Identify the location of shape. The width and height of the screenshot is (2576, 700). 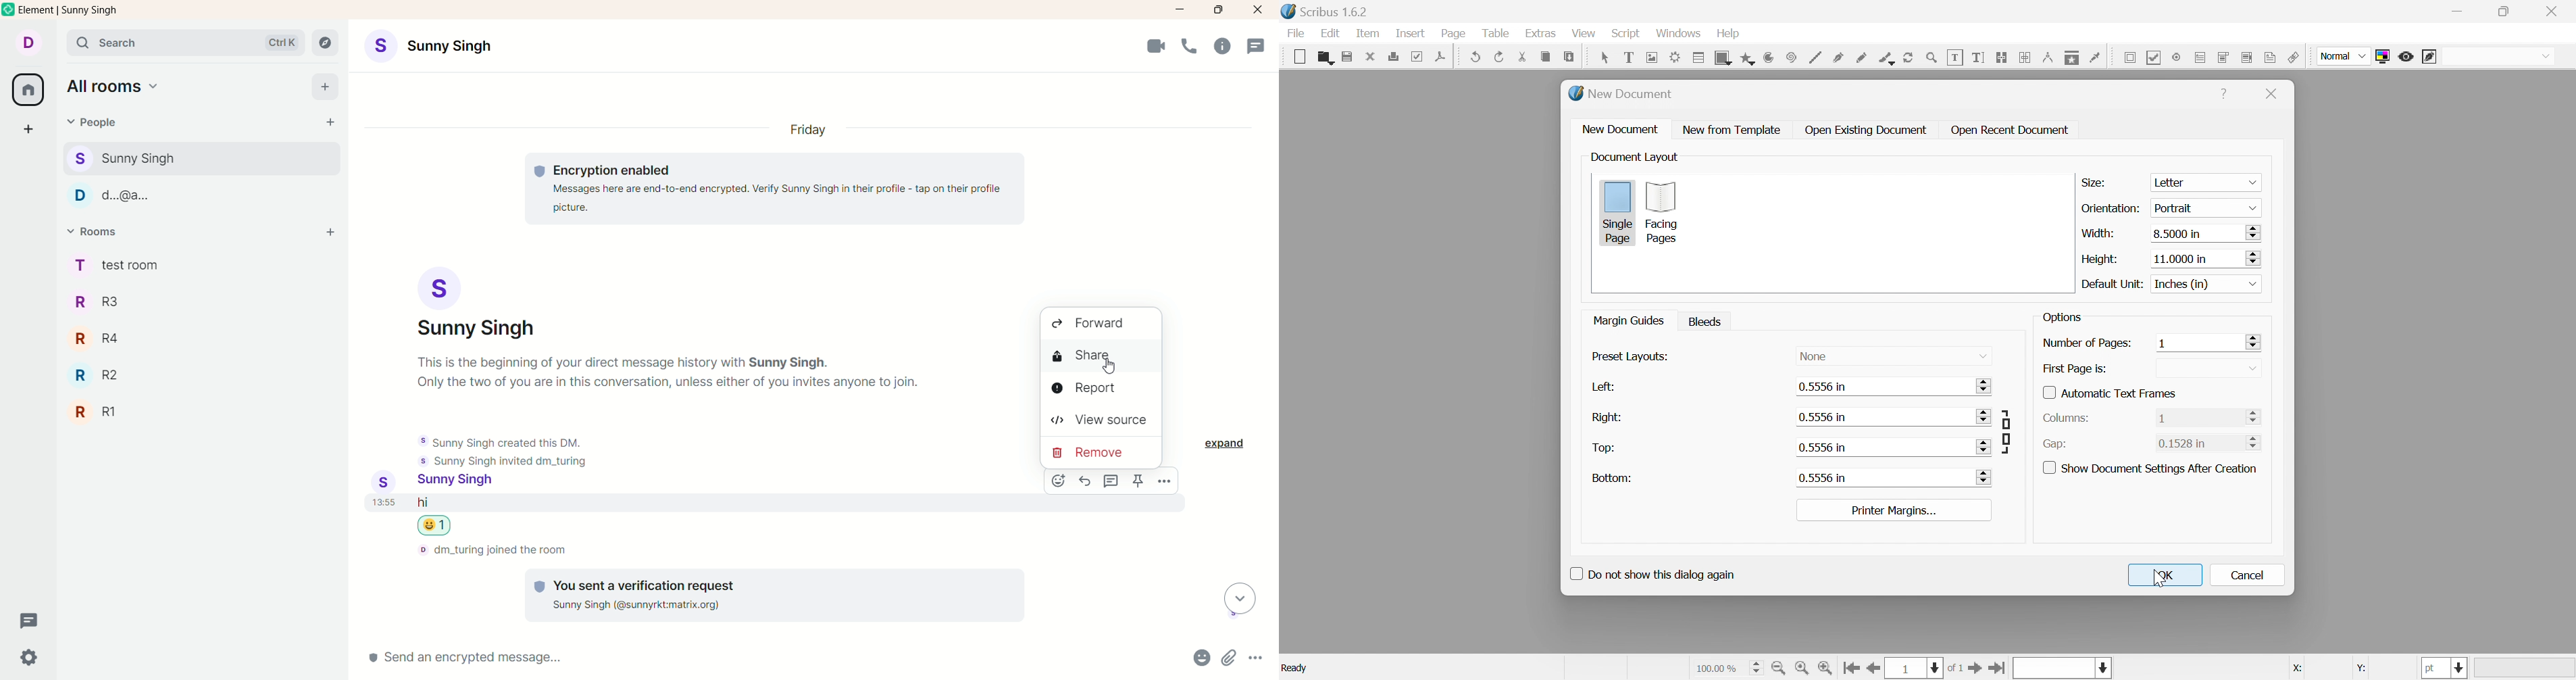
(1724, 57).